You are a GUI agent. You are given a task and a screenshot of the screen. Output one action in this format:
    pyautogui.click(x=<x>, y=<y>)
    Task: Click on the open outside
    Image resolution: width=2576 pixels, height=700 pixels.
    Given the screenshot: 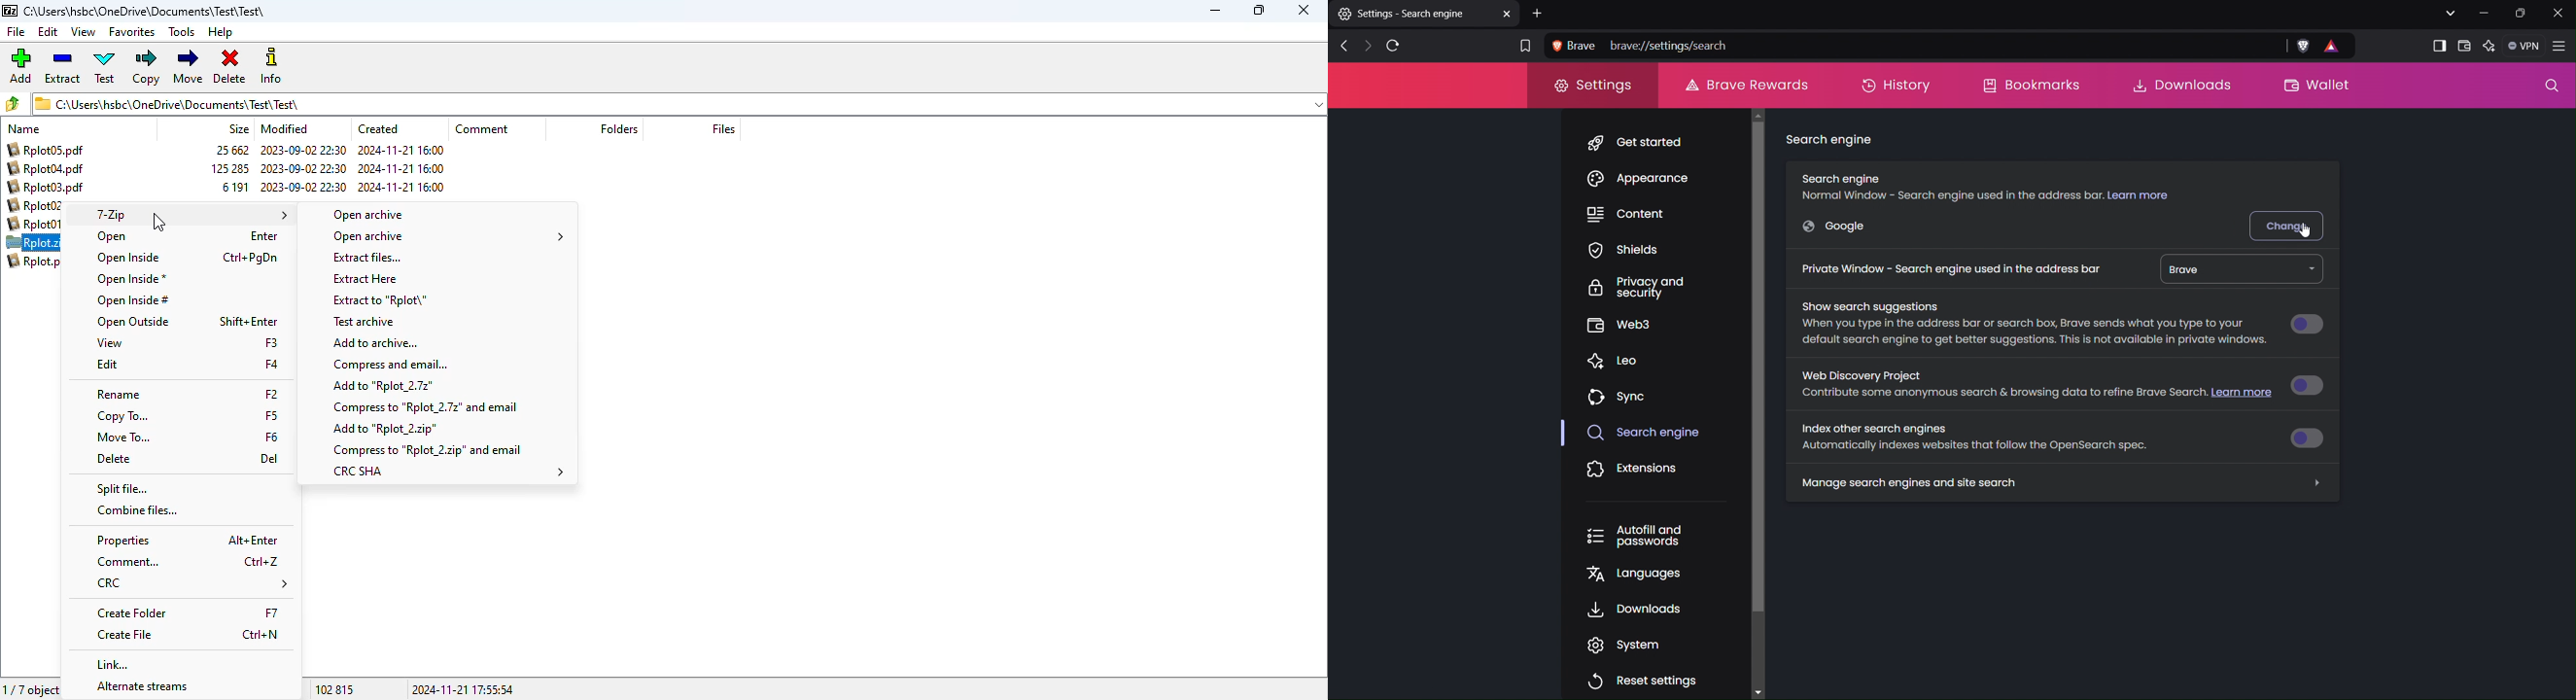 What is the action you would take?
    pyautogui.click(x=133, y=322)
    